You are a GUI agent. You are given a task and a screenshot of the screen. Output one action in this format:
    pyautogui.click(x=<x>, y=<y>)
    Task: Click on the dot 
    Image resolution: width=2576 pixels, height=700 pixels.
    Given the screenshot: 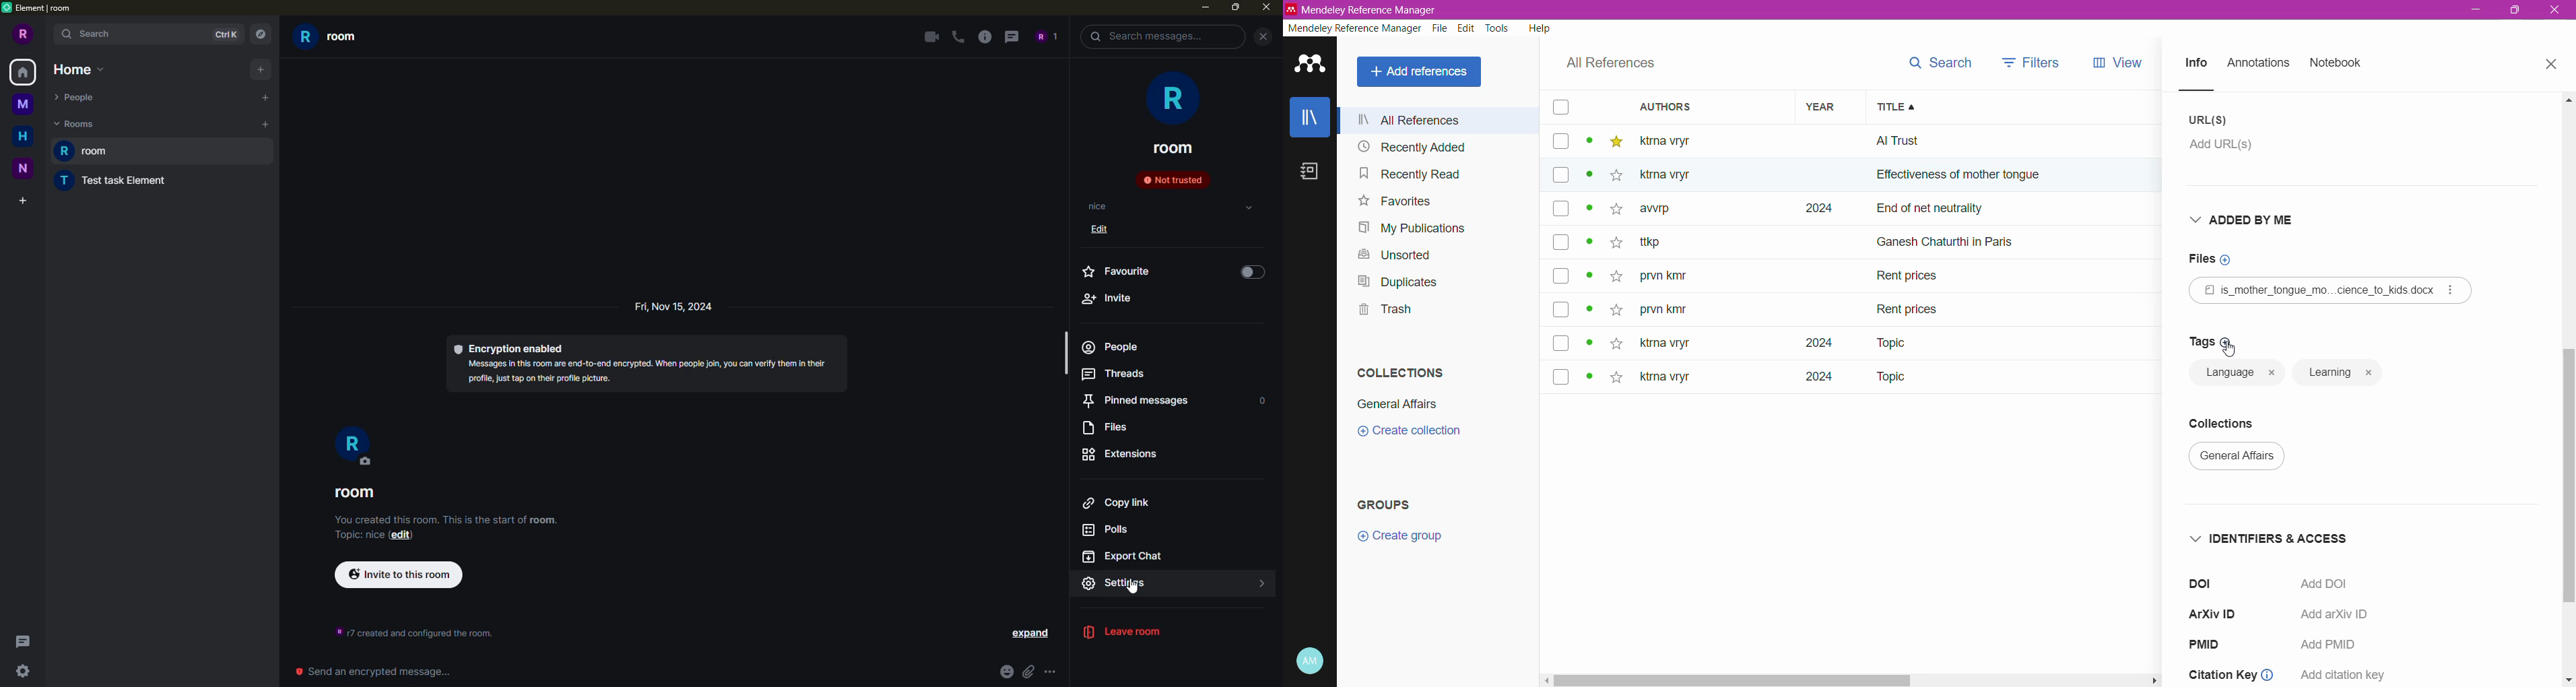 What is the action you would take?
    pyautogui.click(x=1585, y=179)
    